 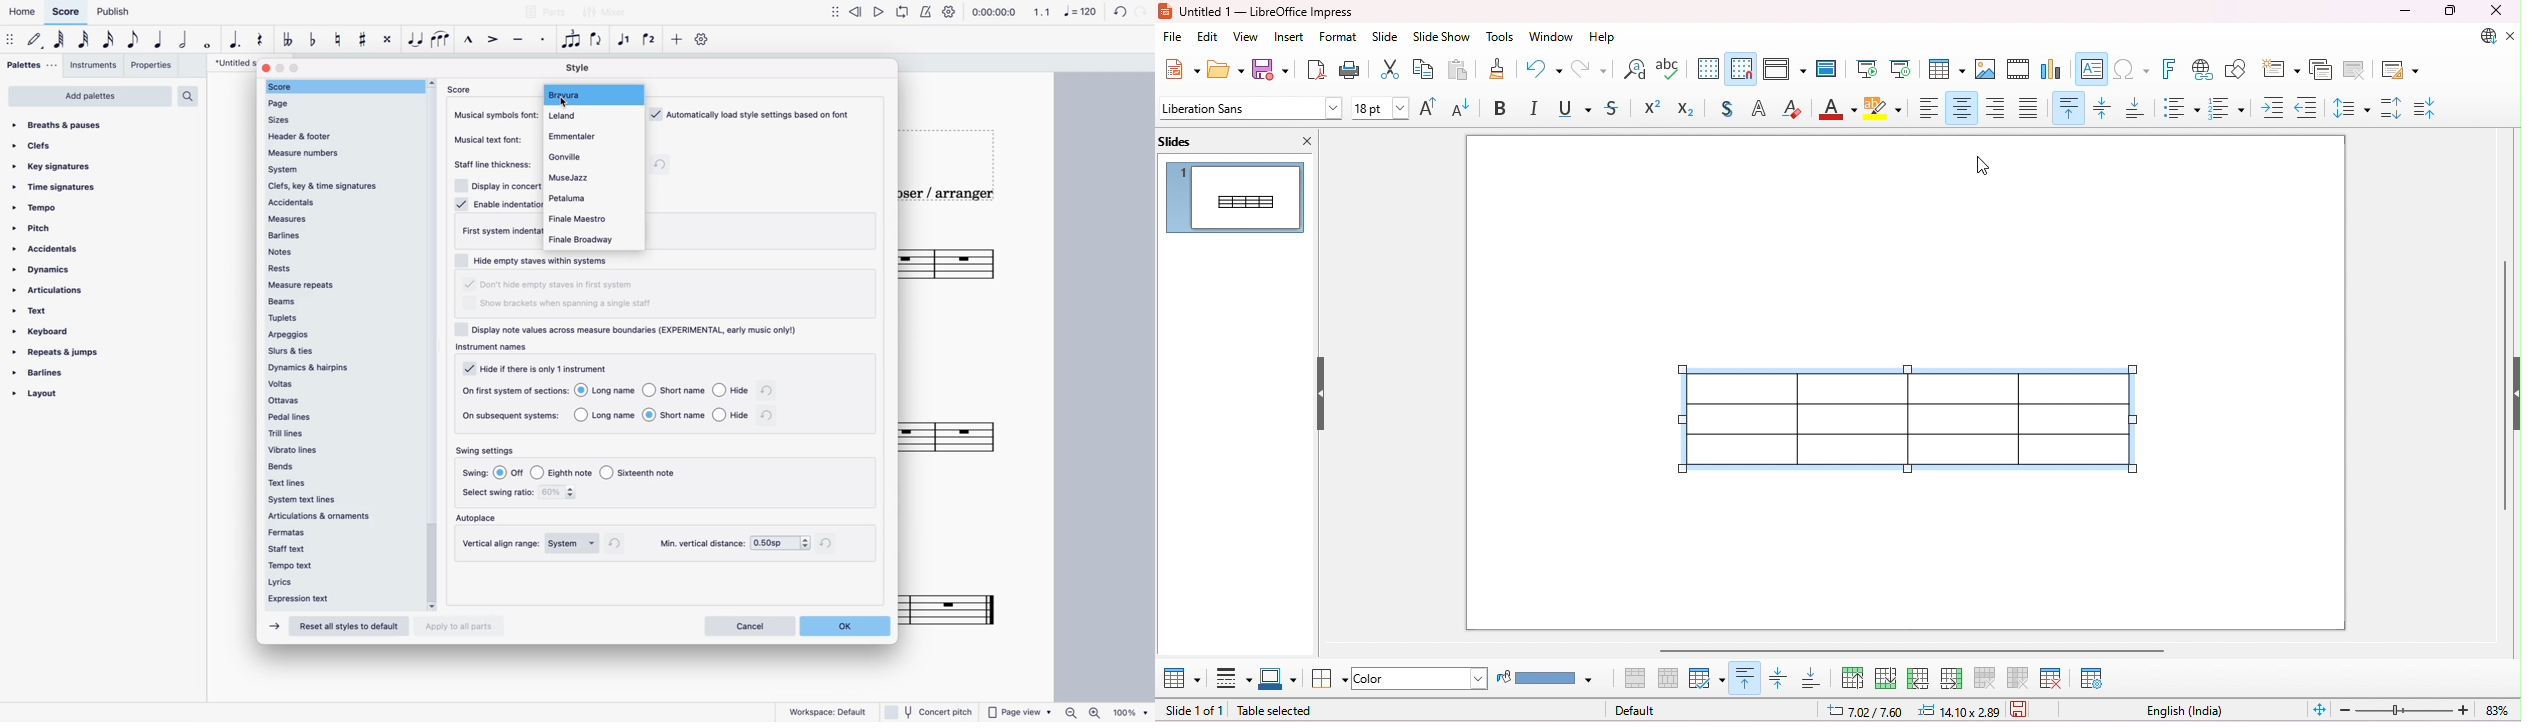 I want to click on delete row, so click(x=1984, y=677).